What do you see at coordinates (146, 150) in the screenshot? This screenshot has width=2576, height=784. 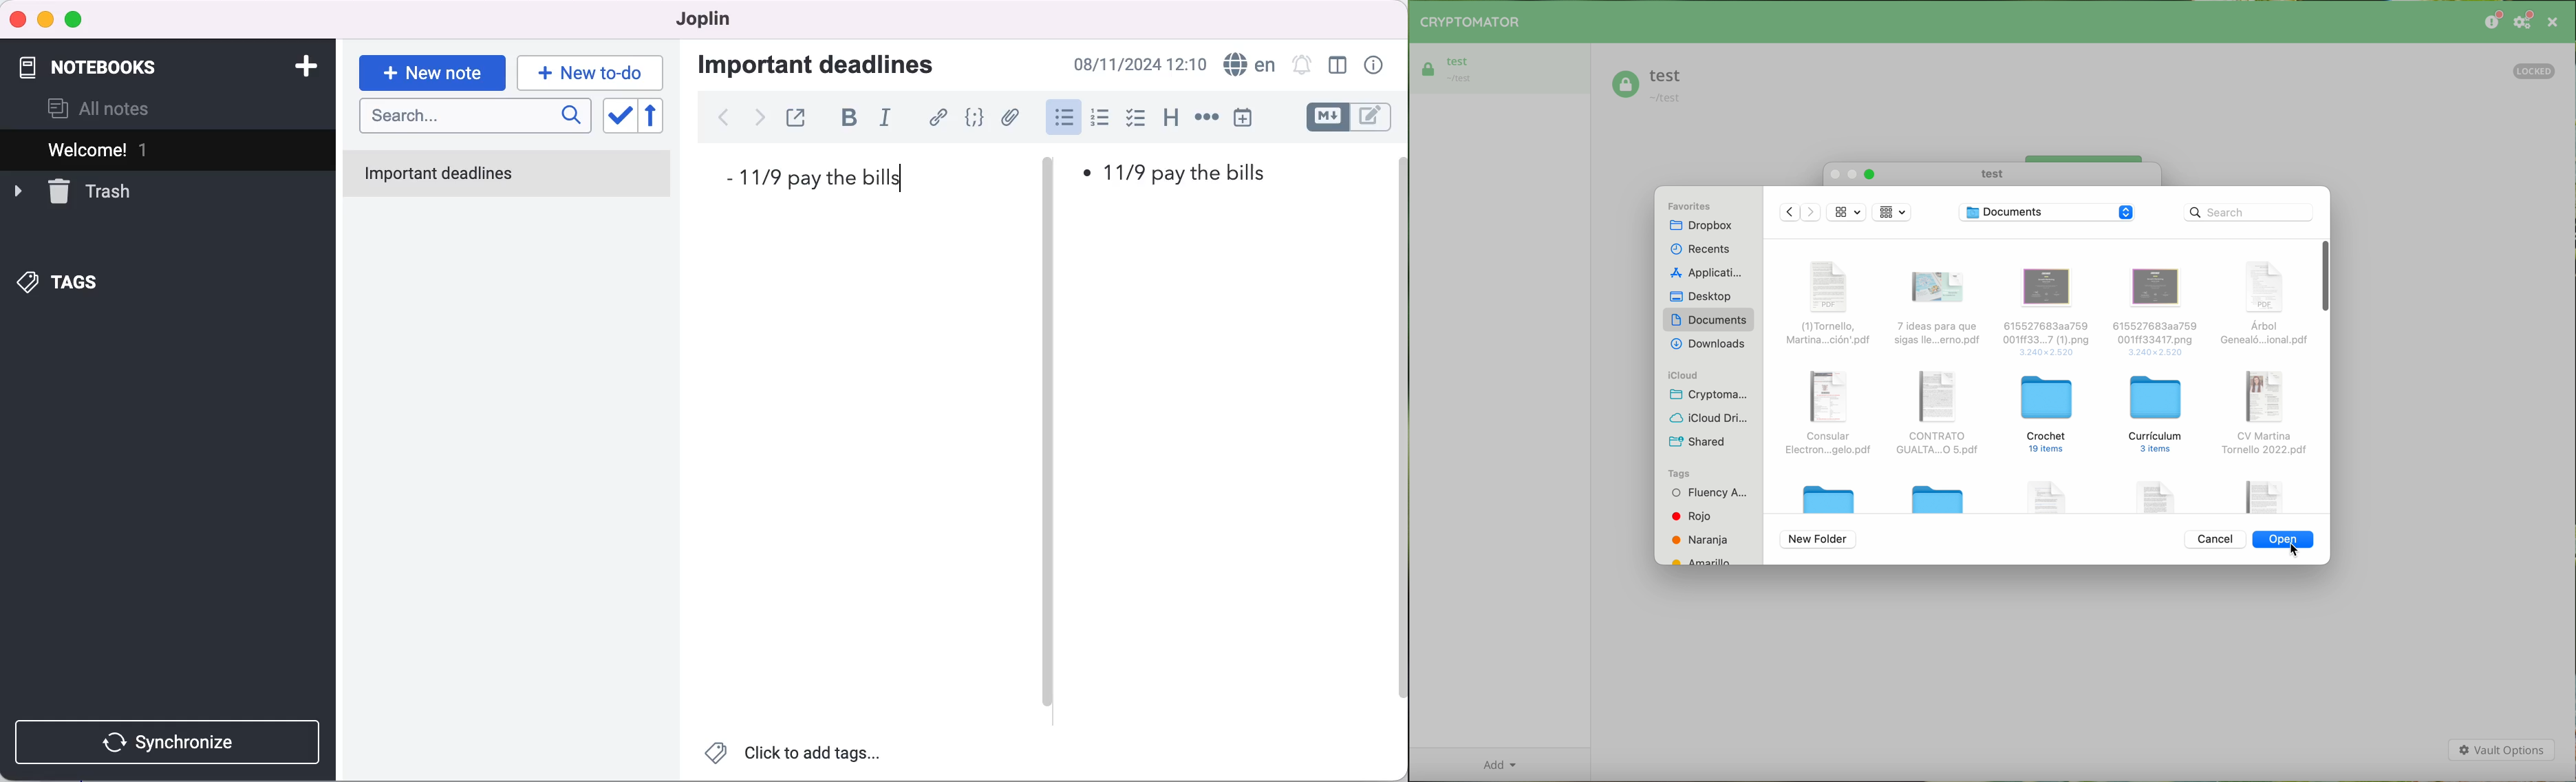 I see `welcome 1` at bounding box center [146, 150].